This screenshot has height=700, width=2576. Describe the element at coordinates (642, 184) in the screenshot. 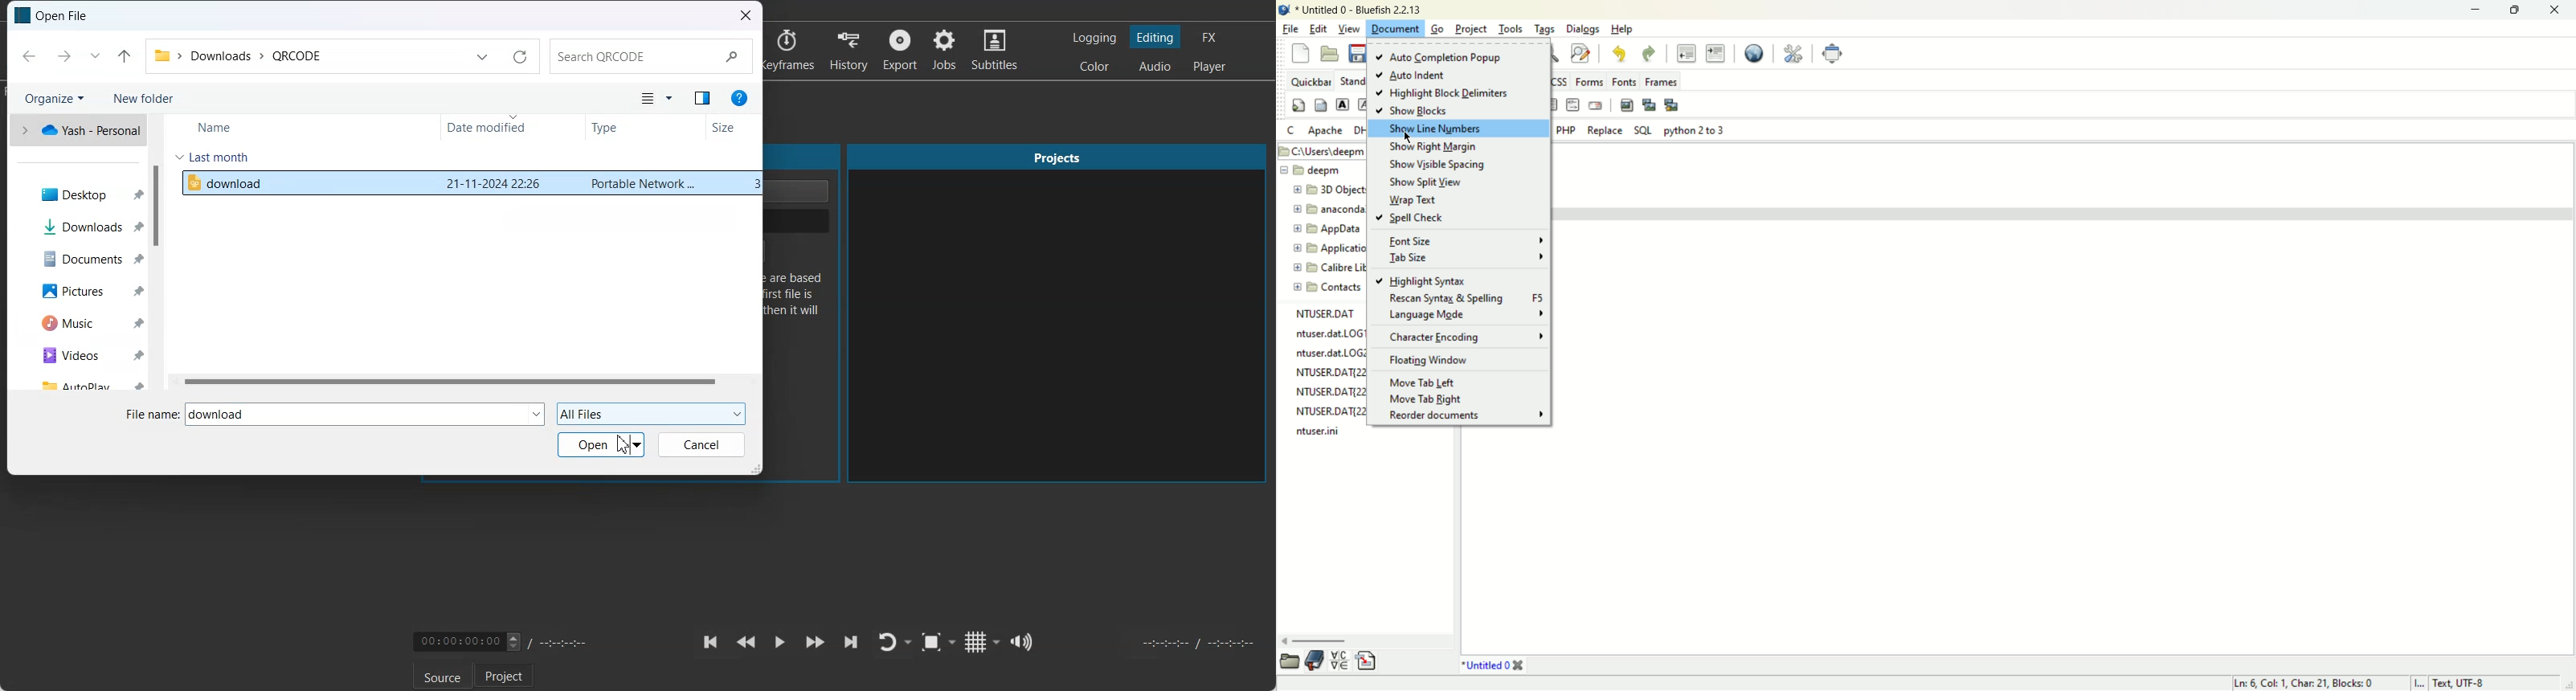

I see `type` at that location.